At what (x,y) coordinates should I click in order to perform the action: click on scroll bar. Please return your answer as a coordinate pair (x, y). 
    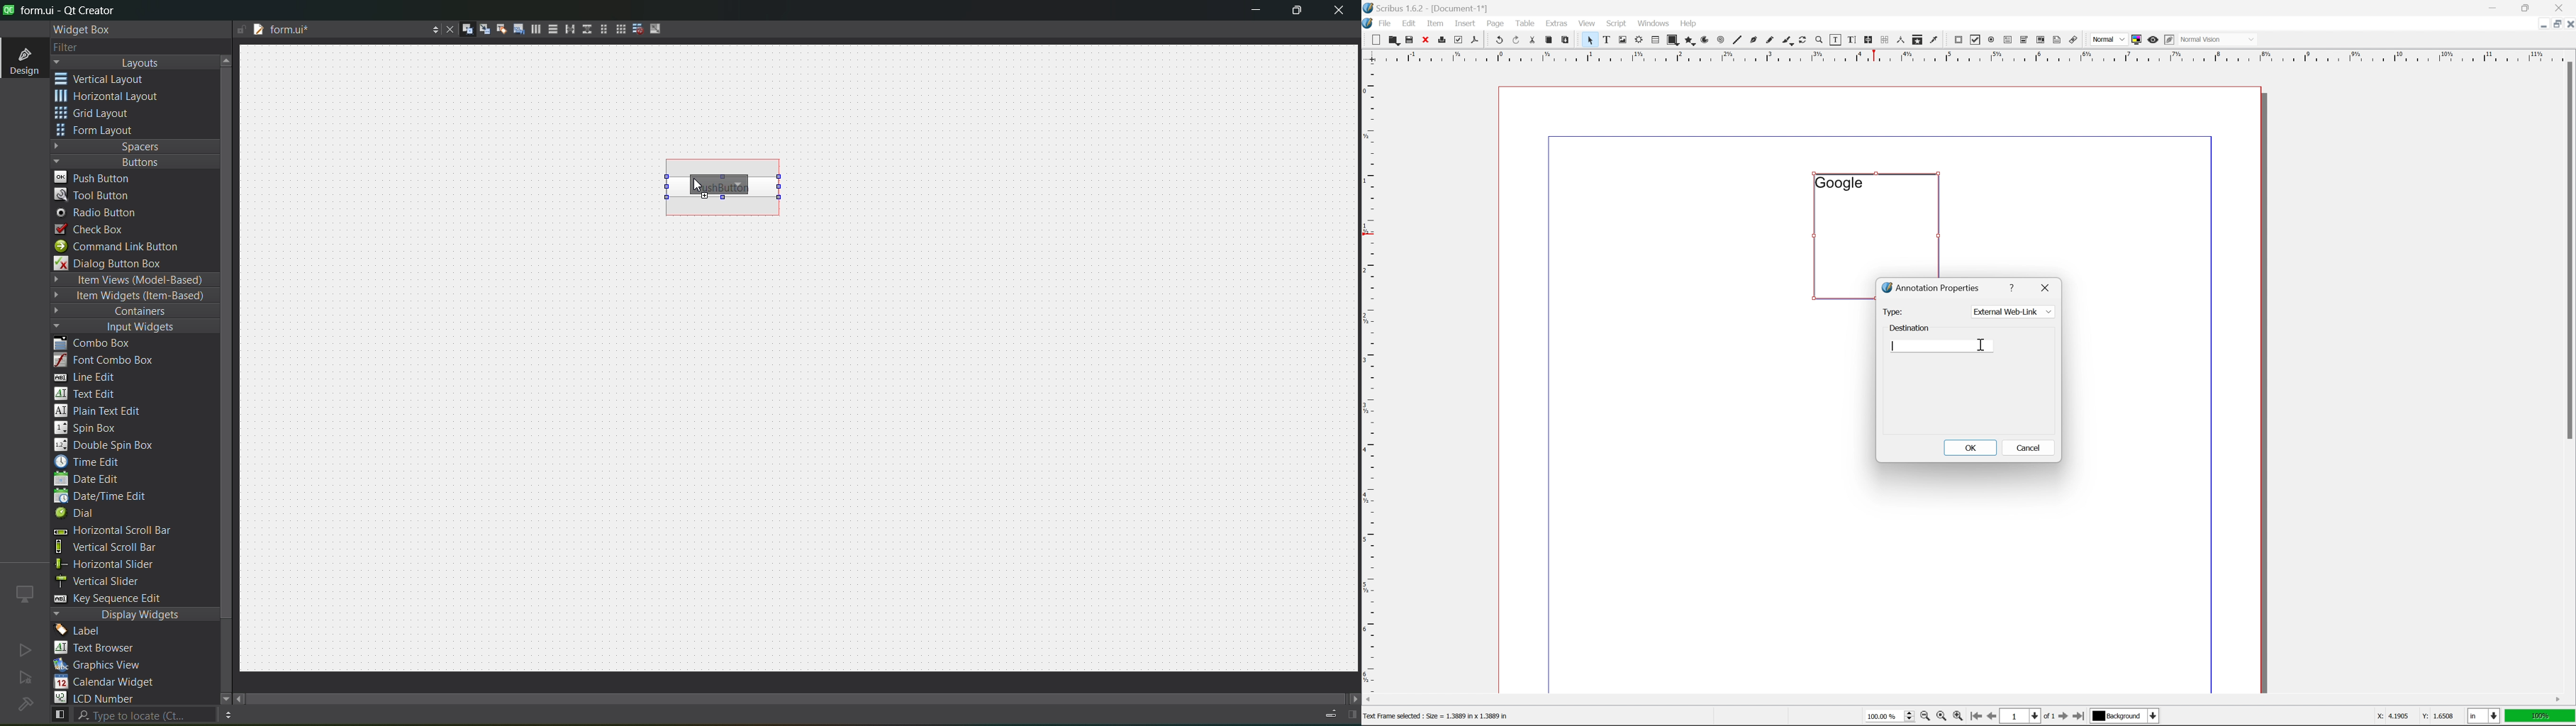
    Looking at the image, I should click on (807, 695).